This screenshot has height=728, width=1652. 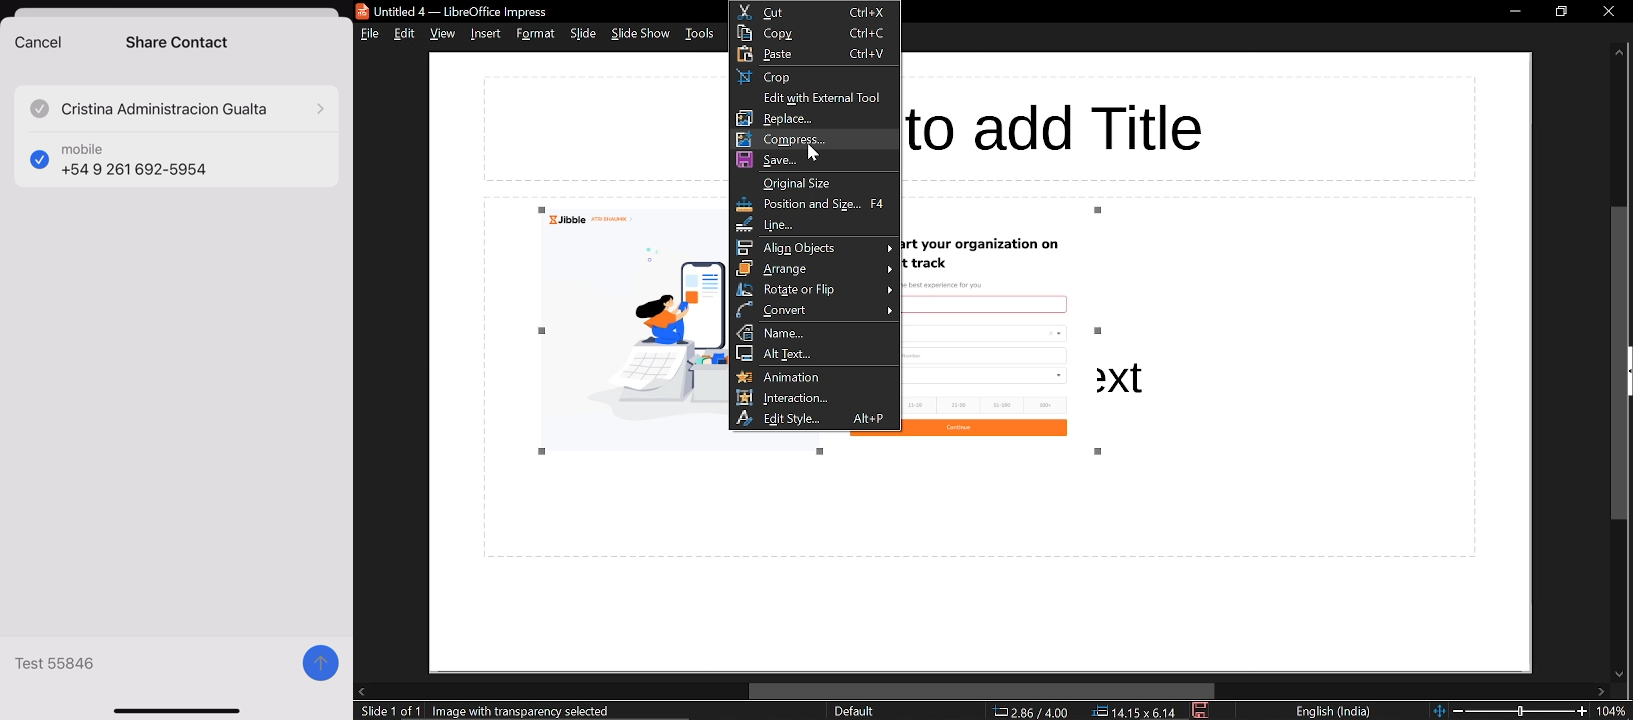 What do you see at coordinates (815, 204) in the screenshot?
I see `position and size` at bounding box center [815, 204].